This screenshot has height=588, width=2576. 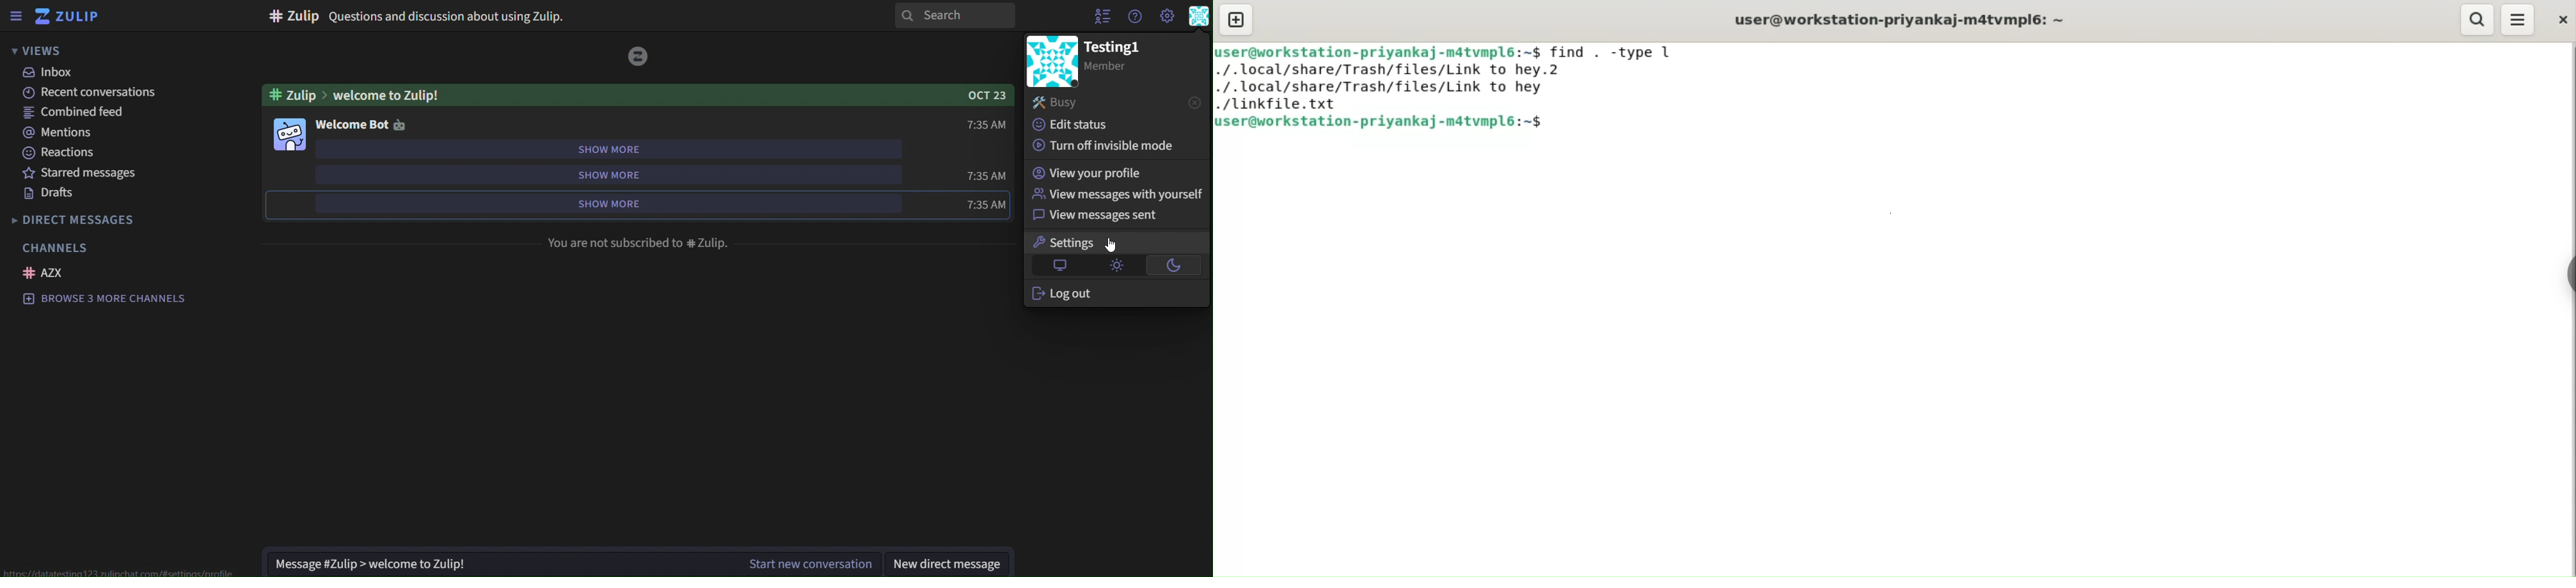 What do you see at coordinates (75, 113) in the screenshot?
I see `combined feed` at bounding box center [75, 113].